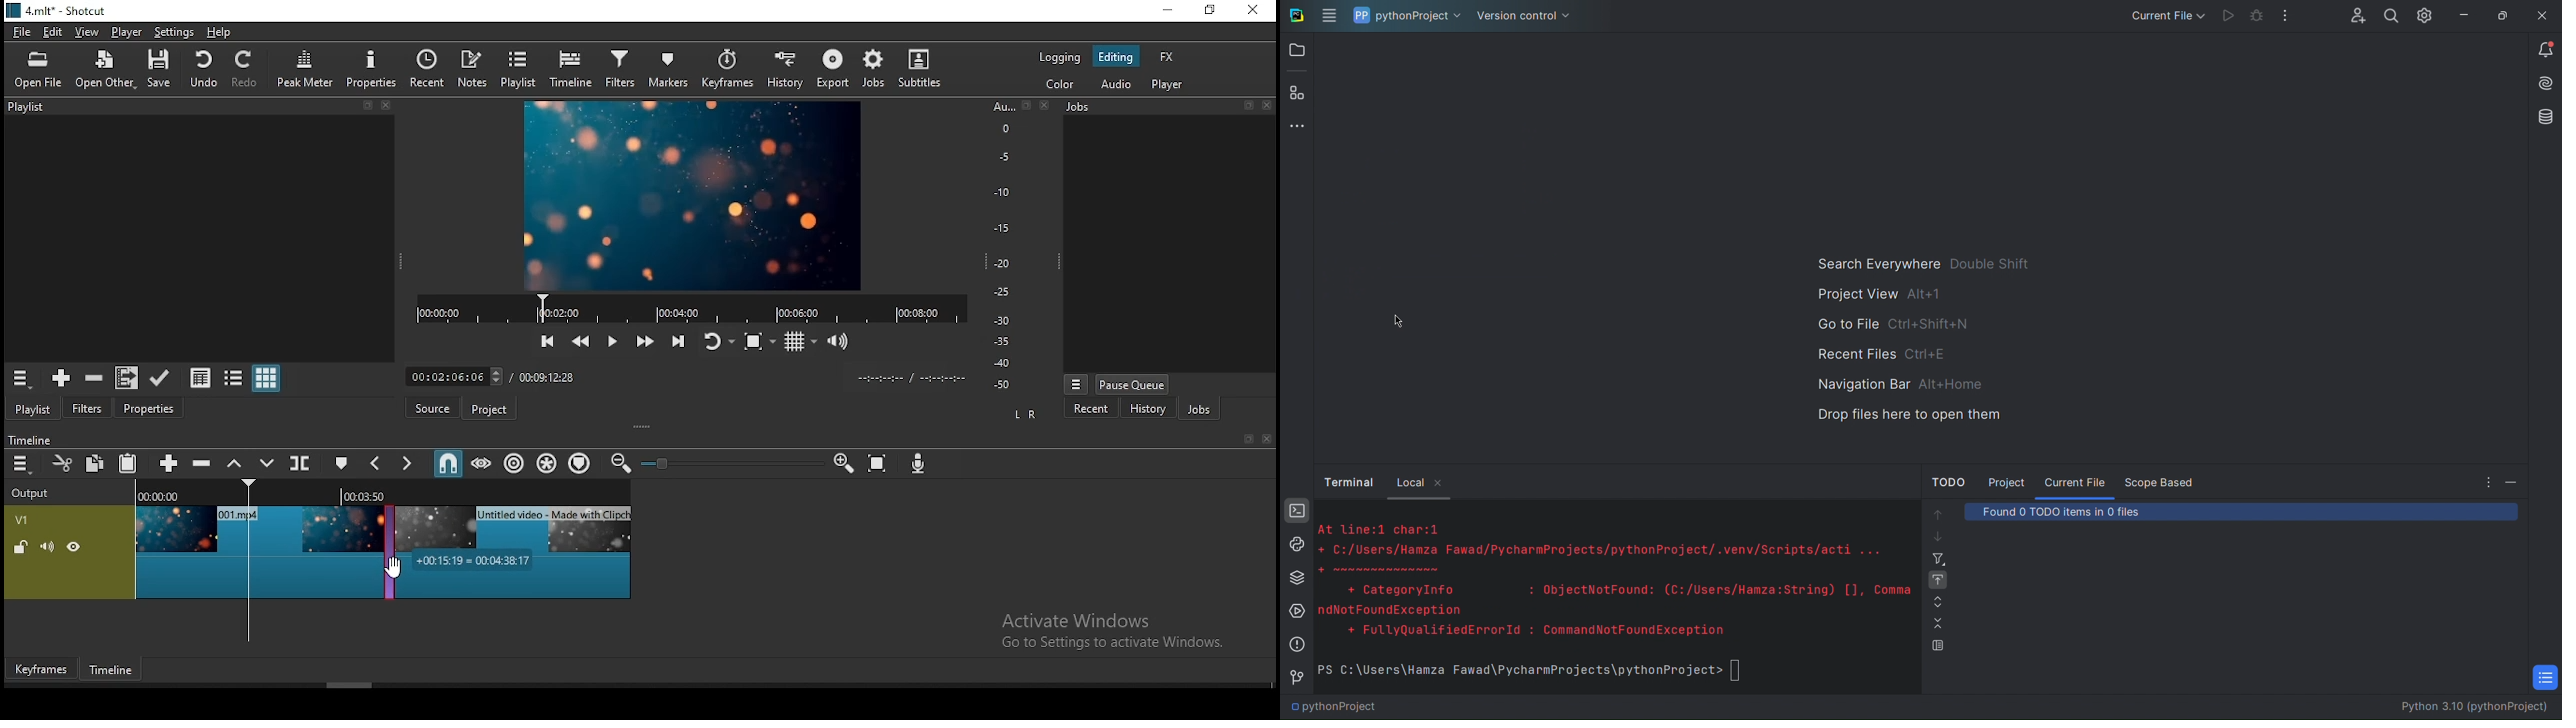  I want to click on filters, so click(623, 69).